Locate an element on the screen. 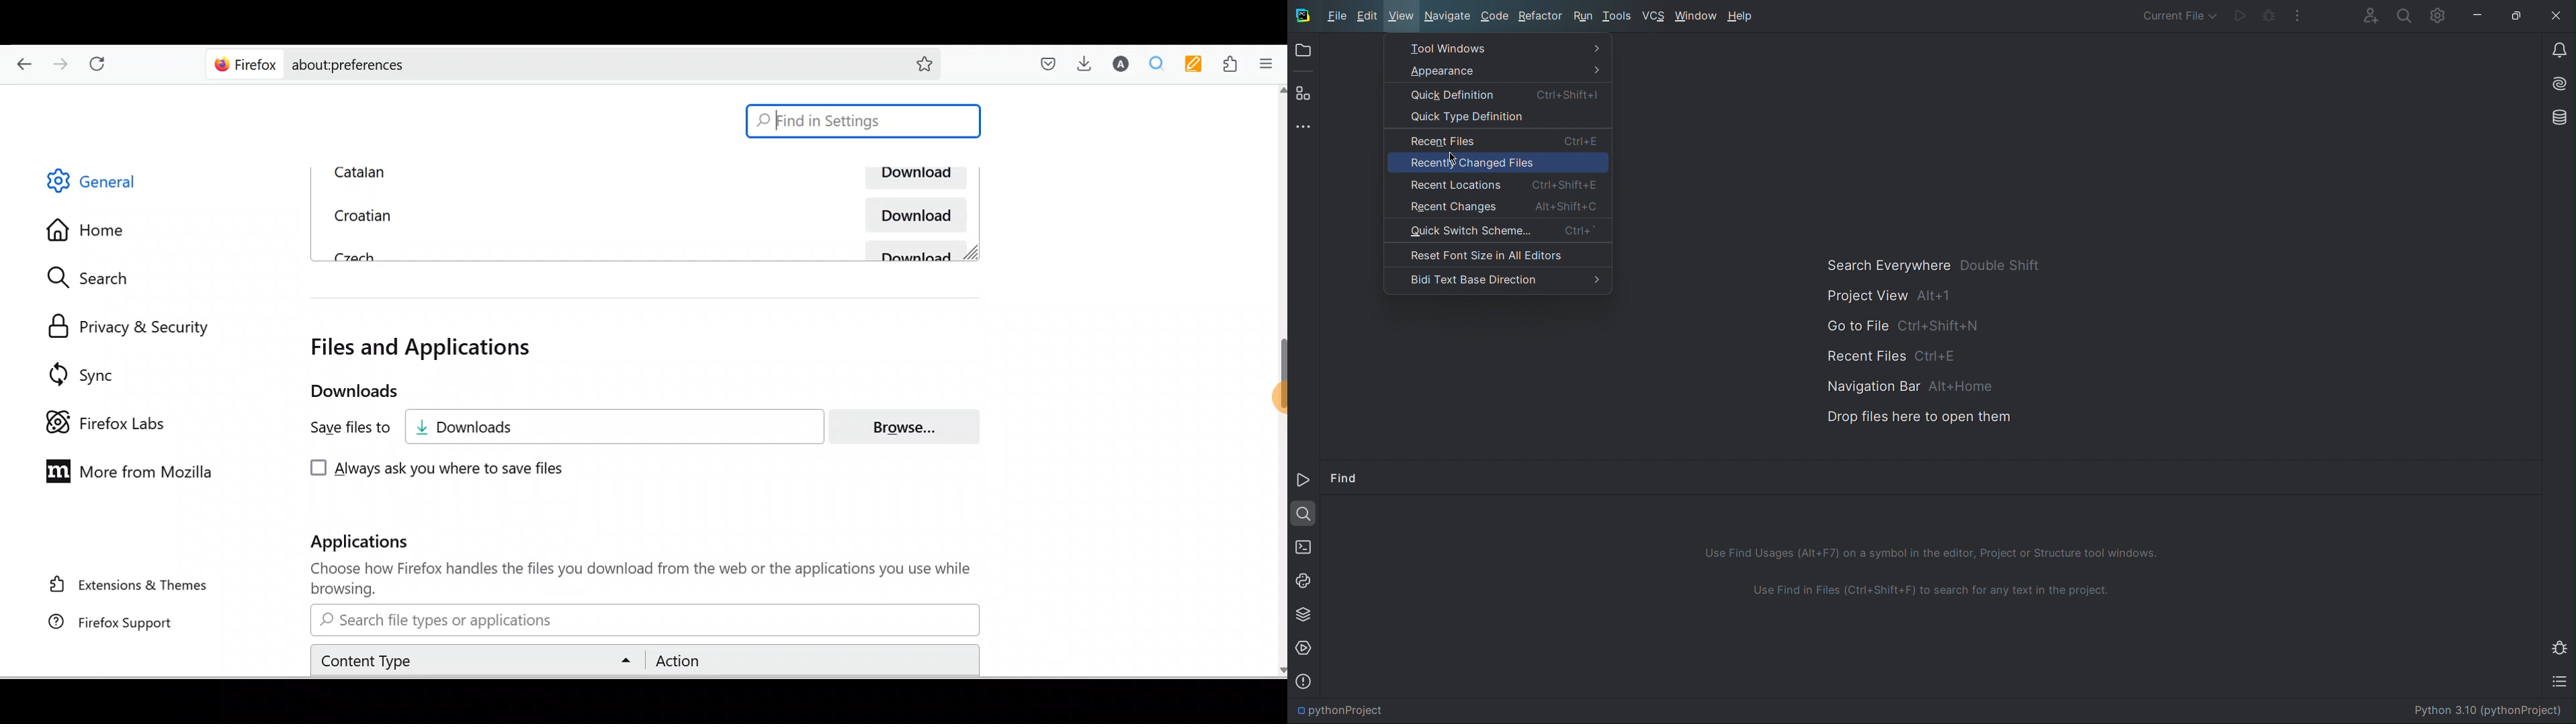 Image resolution: width=2576 pixels, height=728 pixels. Current File is located at coordinates (2181, 13).